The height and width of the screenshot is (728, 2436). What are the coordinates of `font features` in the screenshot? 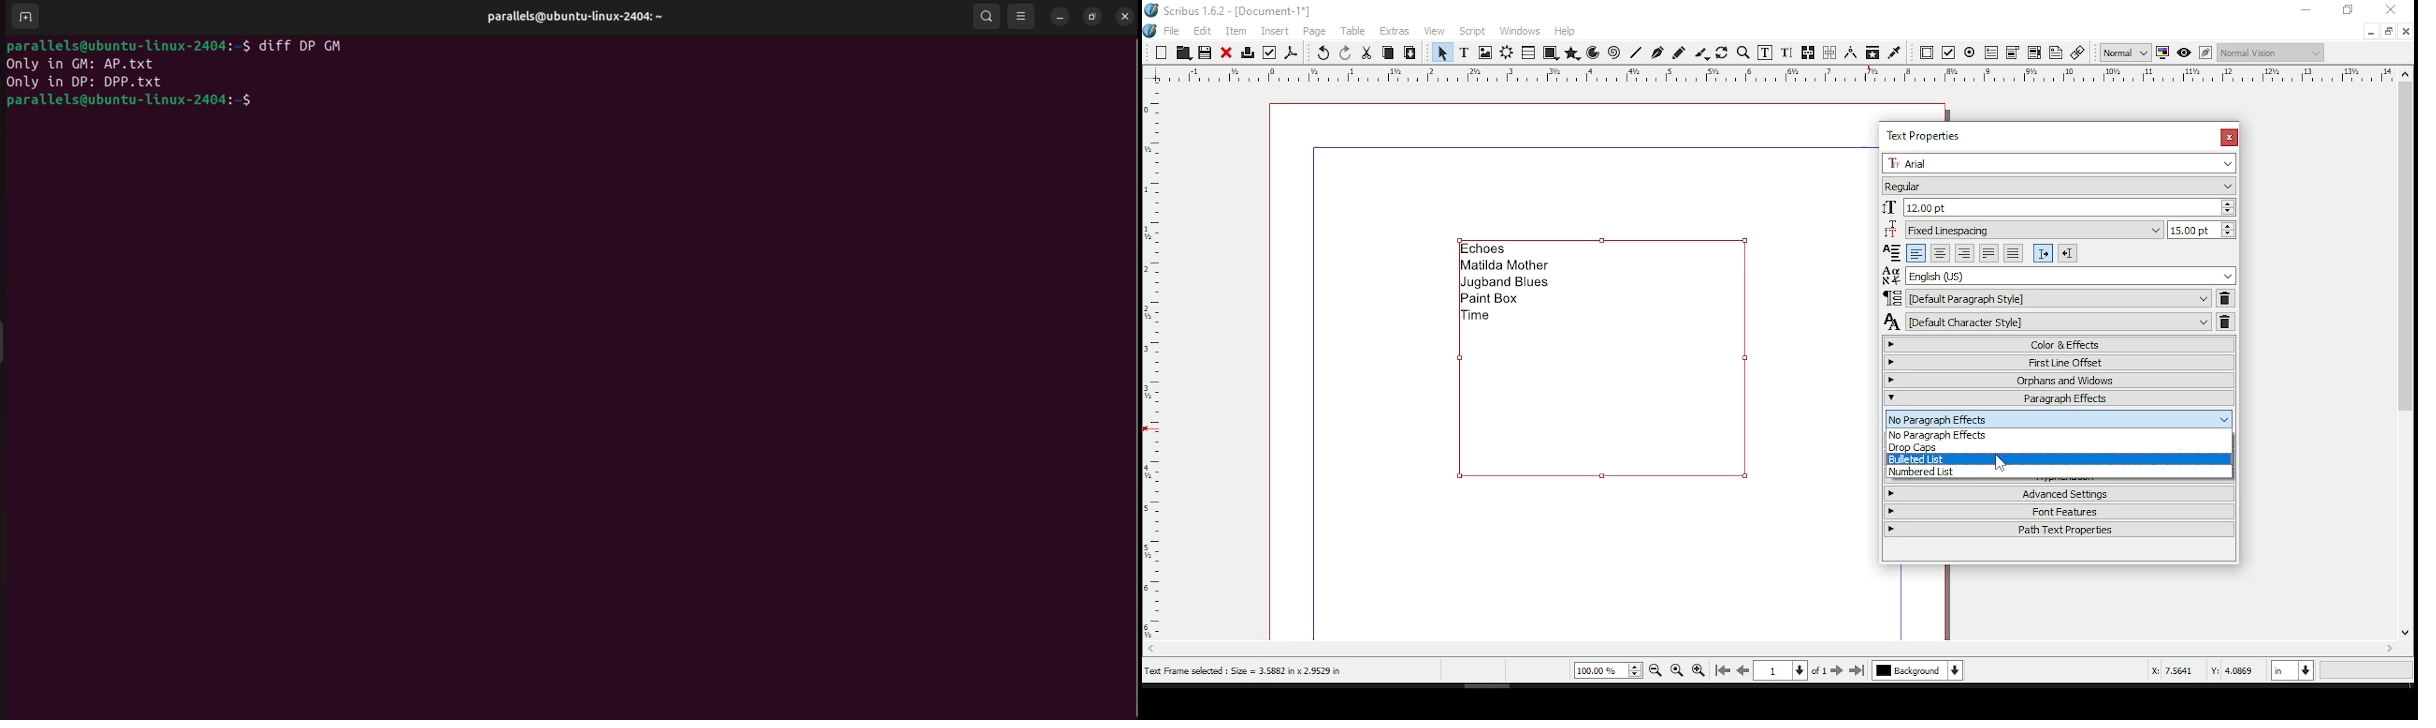 It's located at (2057, 513).